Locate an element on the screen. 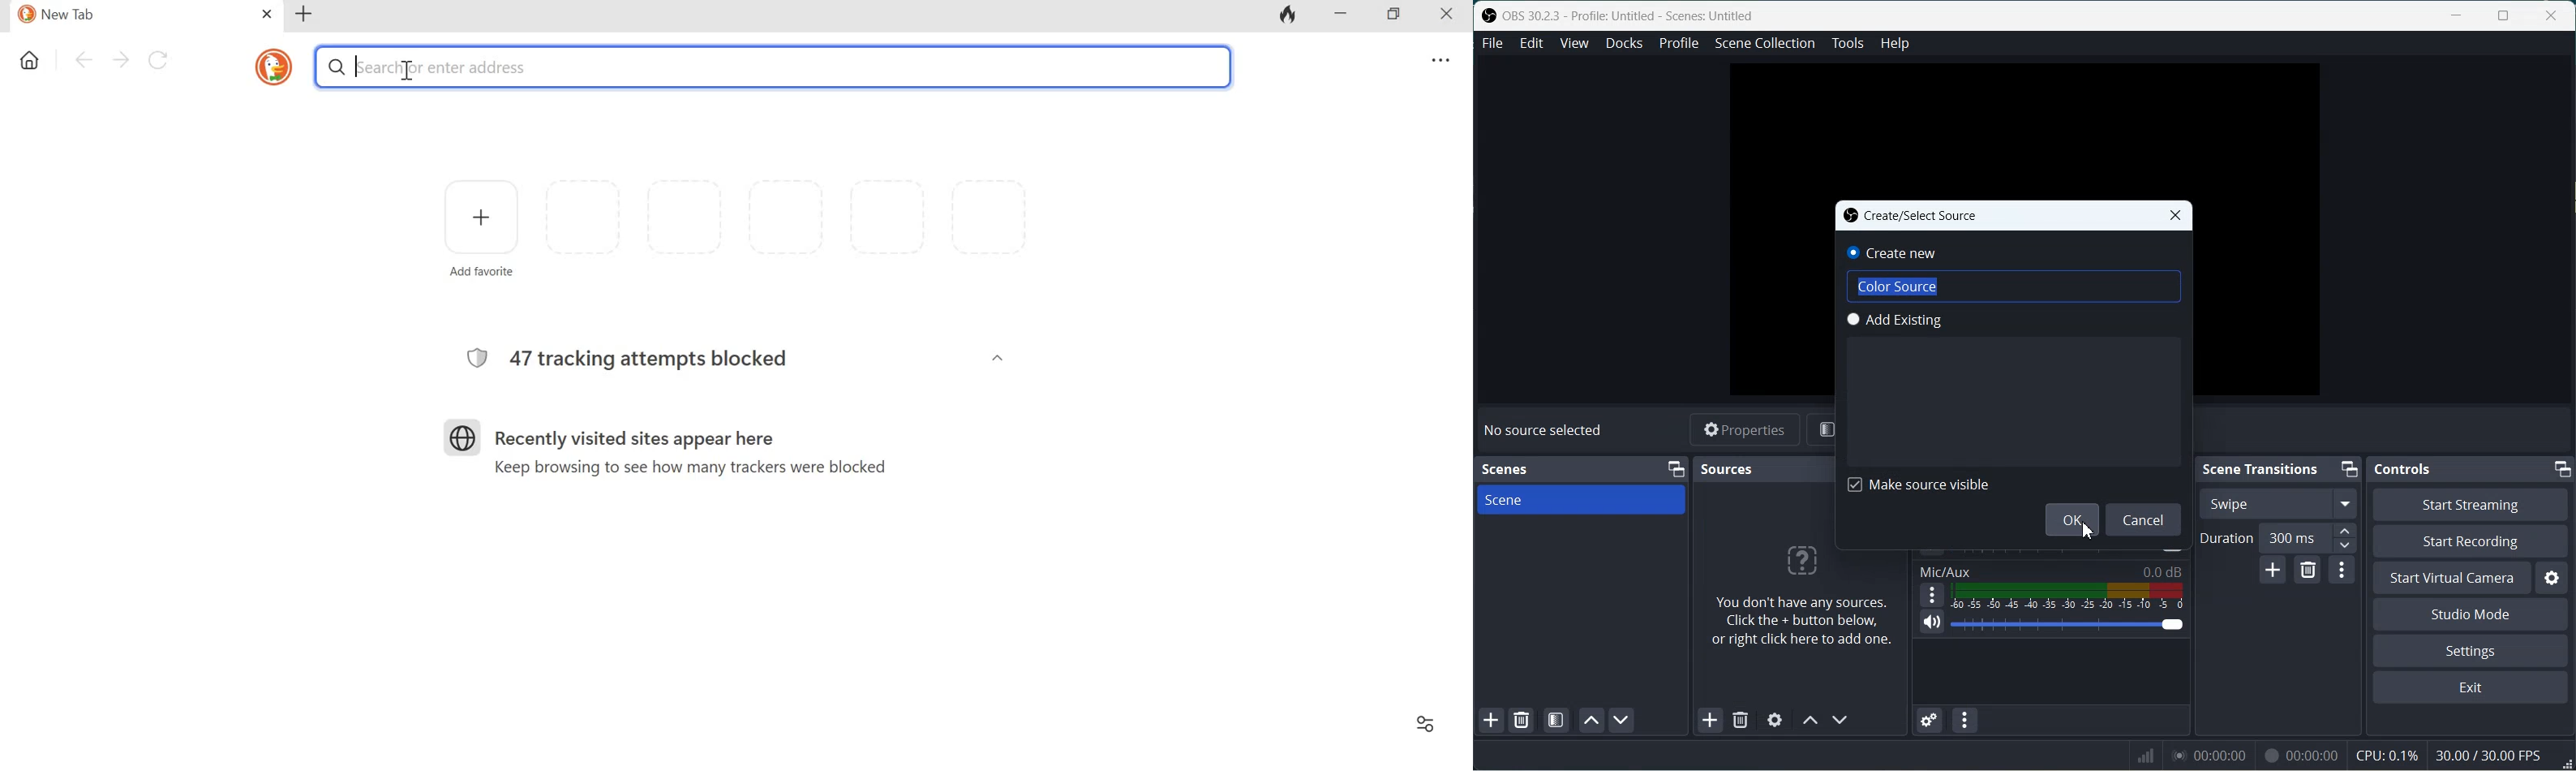 Image resolution: width=2576 pixels, height=784 pixels. Swipe is located at coordinates (2278, 503).